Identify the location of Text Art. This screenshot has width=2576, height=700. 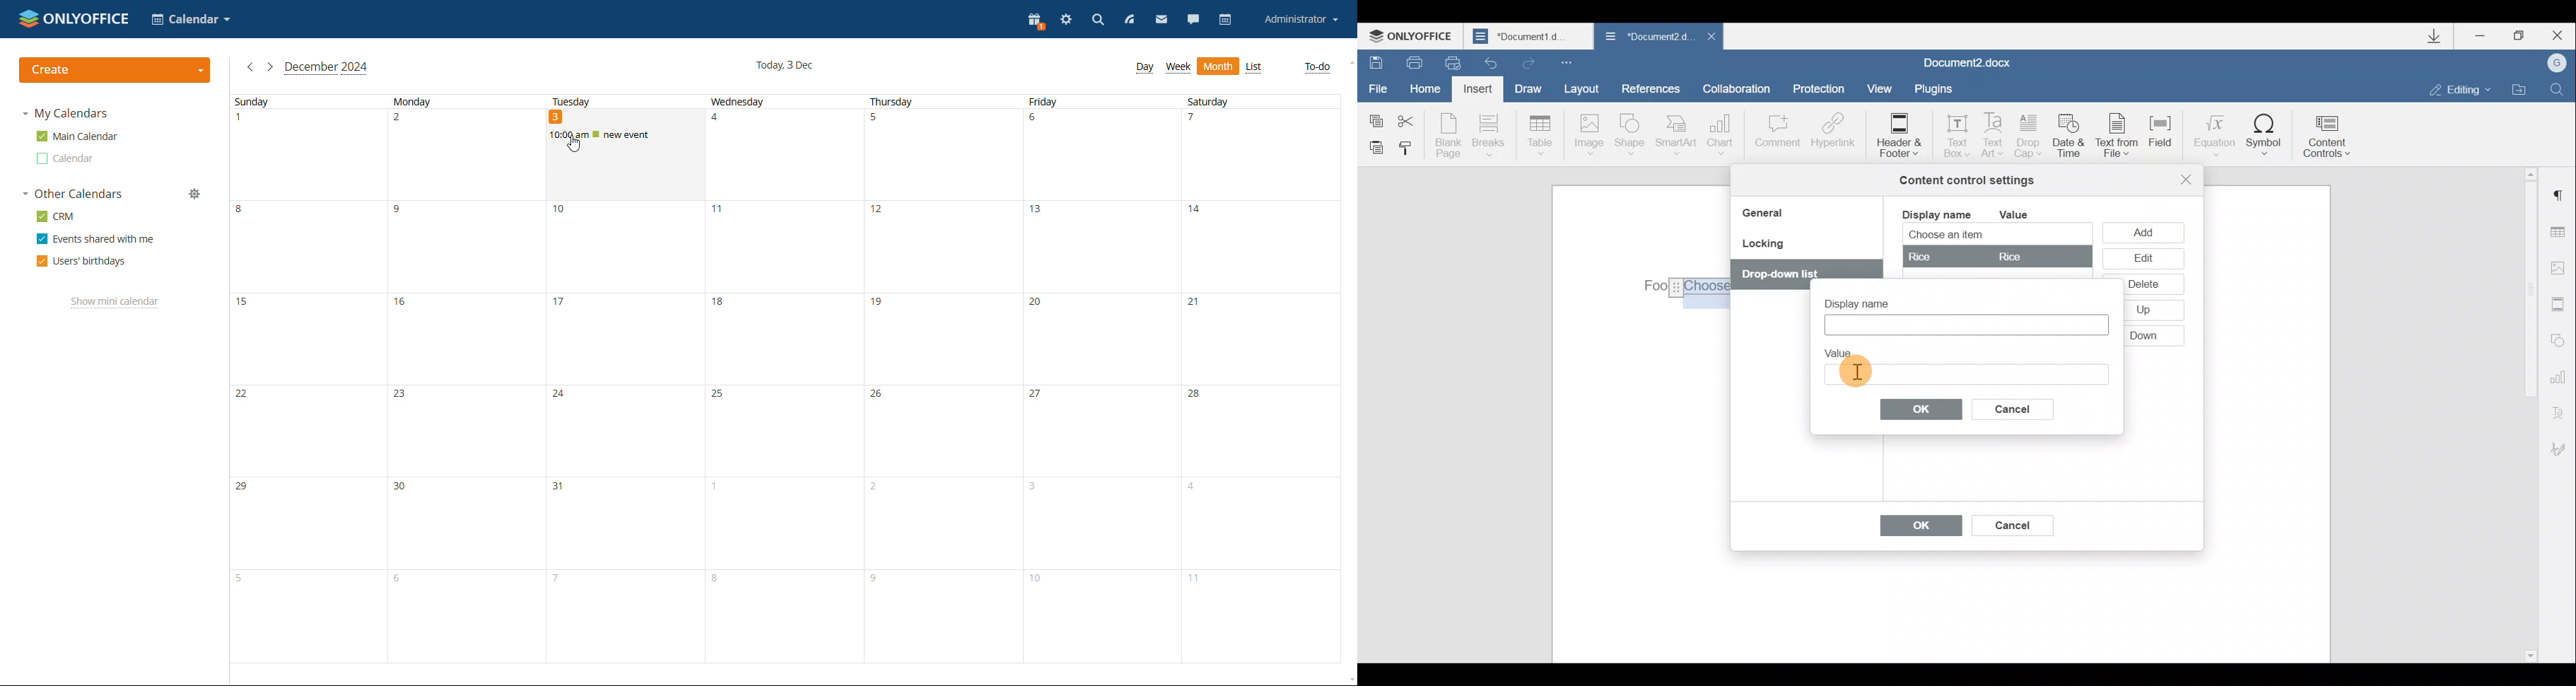
(1994, 136).